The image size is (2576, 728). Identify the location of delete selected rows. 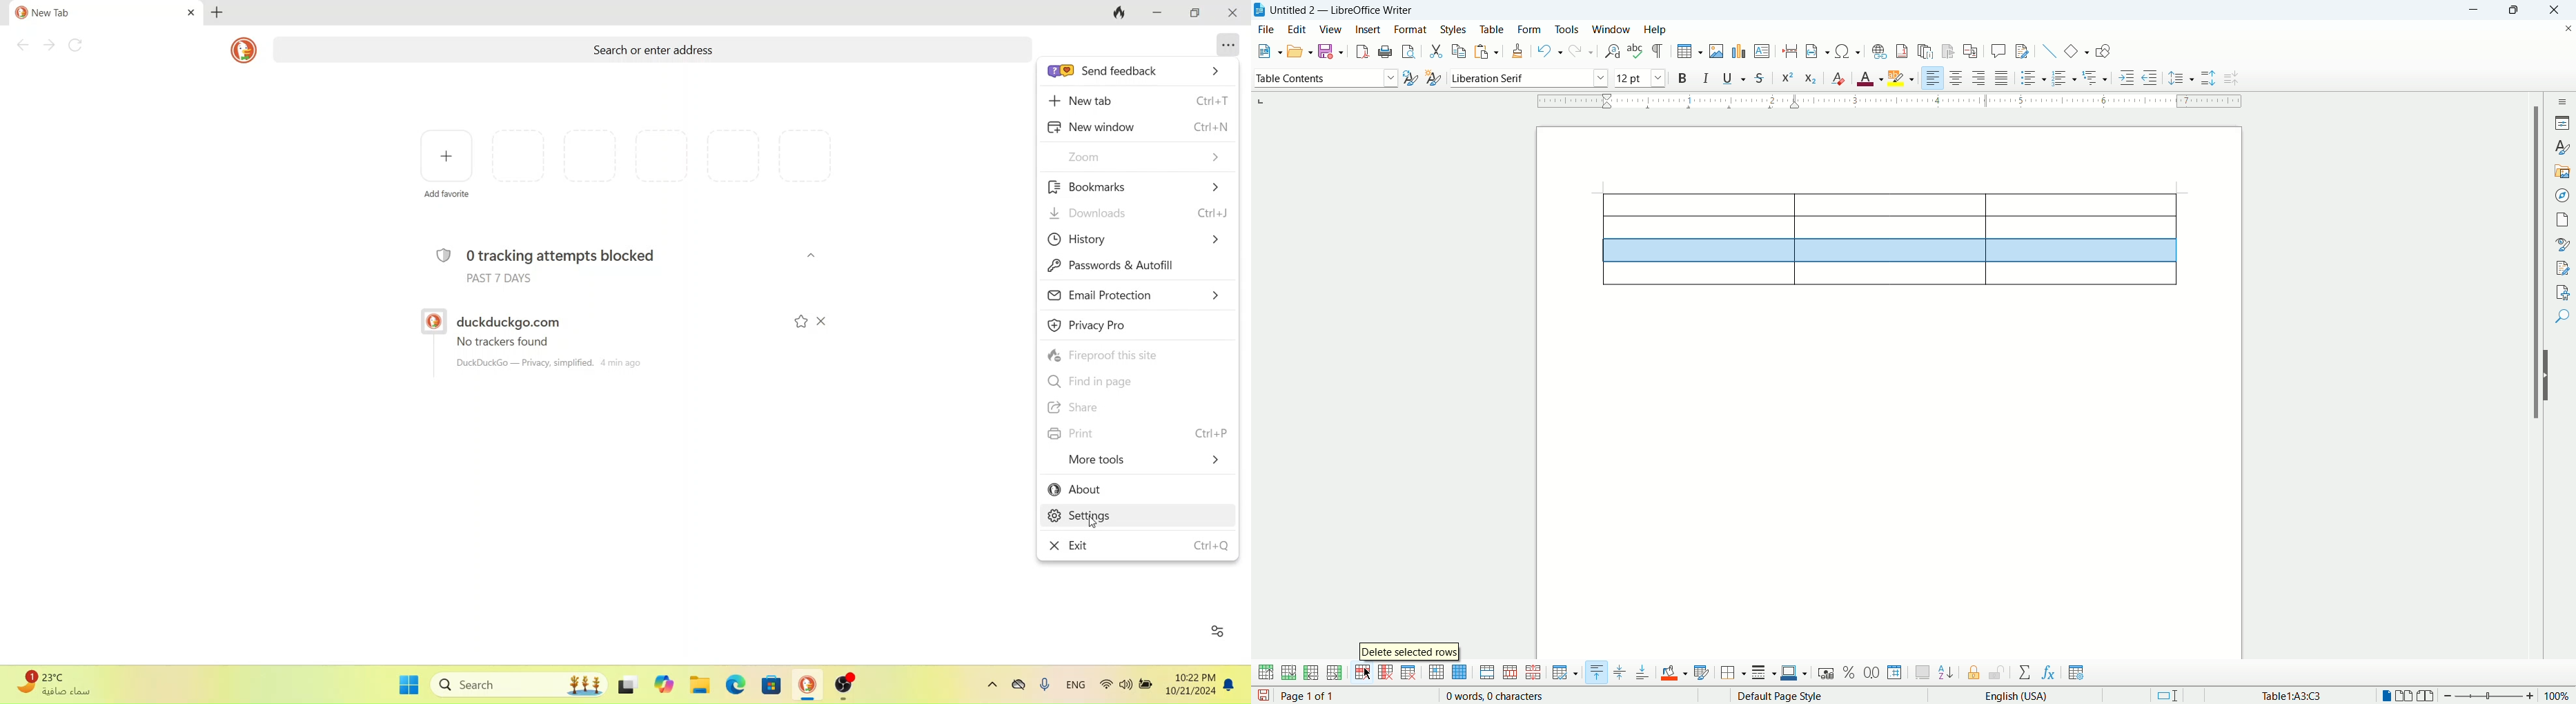
(1410, 650).